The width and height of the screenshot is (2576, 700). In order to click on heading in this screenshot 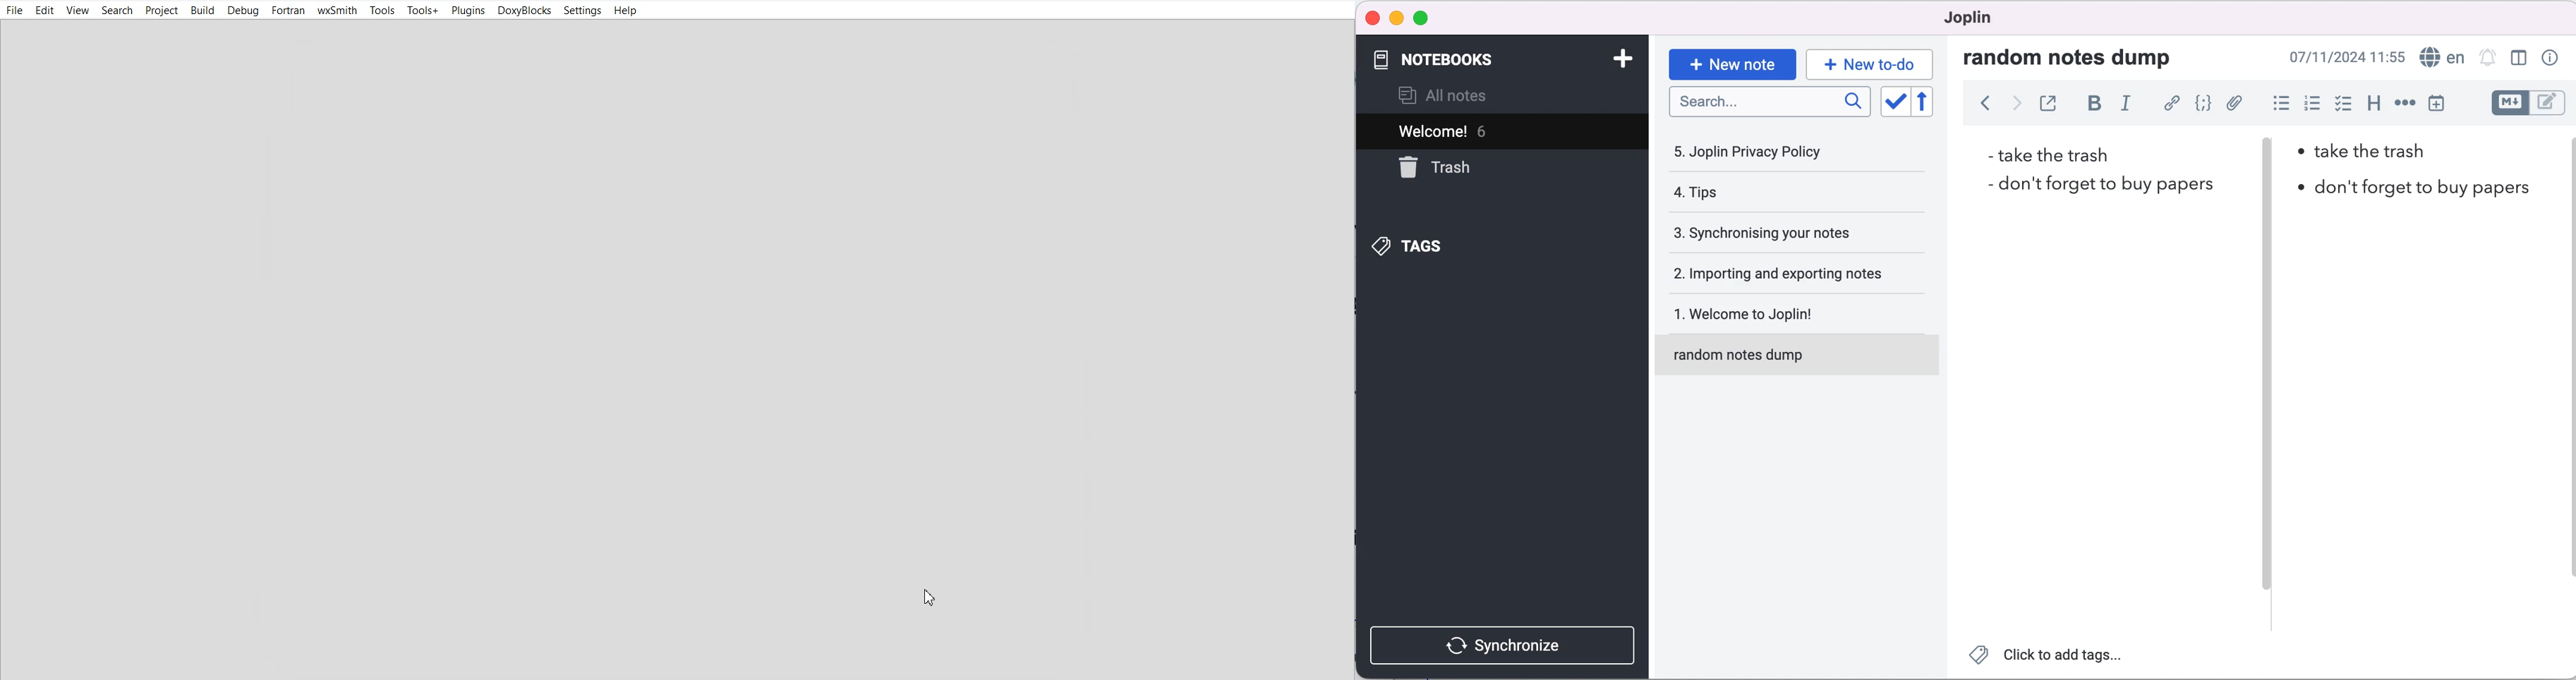, I will do `click(2370, 105)`.